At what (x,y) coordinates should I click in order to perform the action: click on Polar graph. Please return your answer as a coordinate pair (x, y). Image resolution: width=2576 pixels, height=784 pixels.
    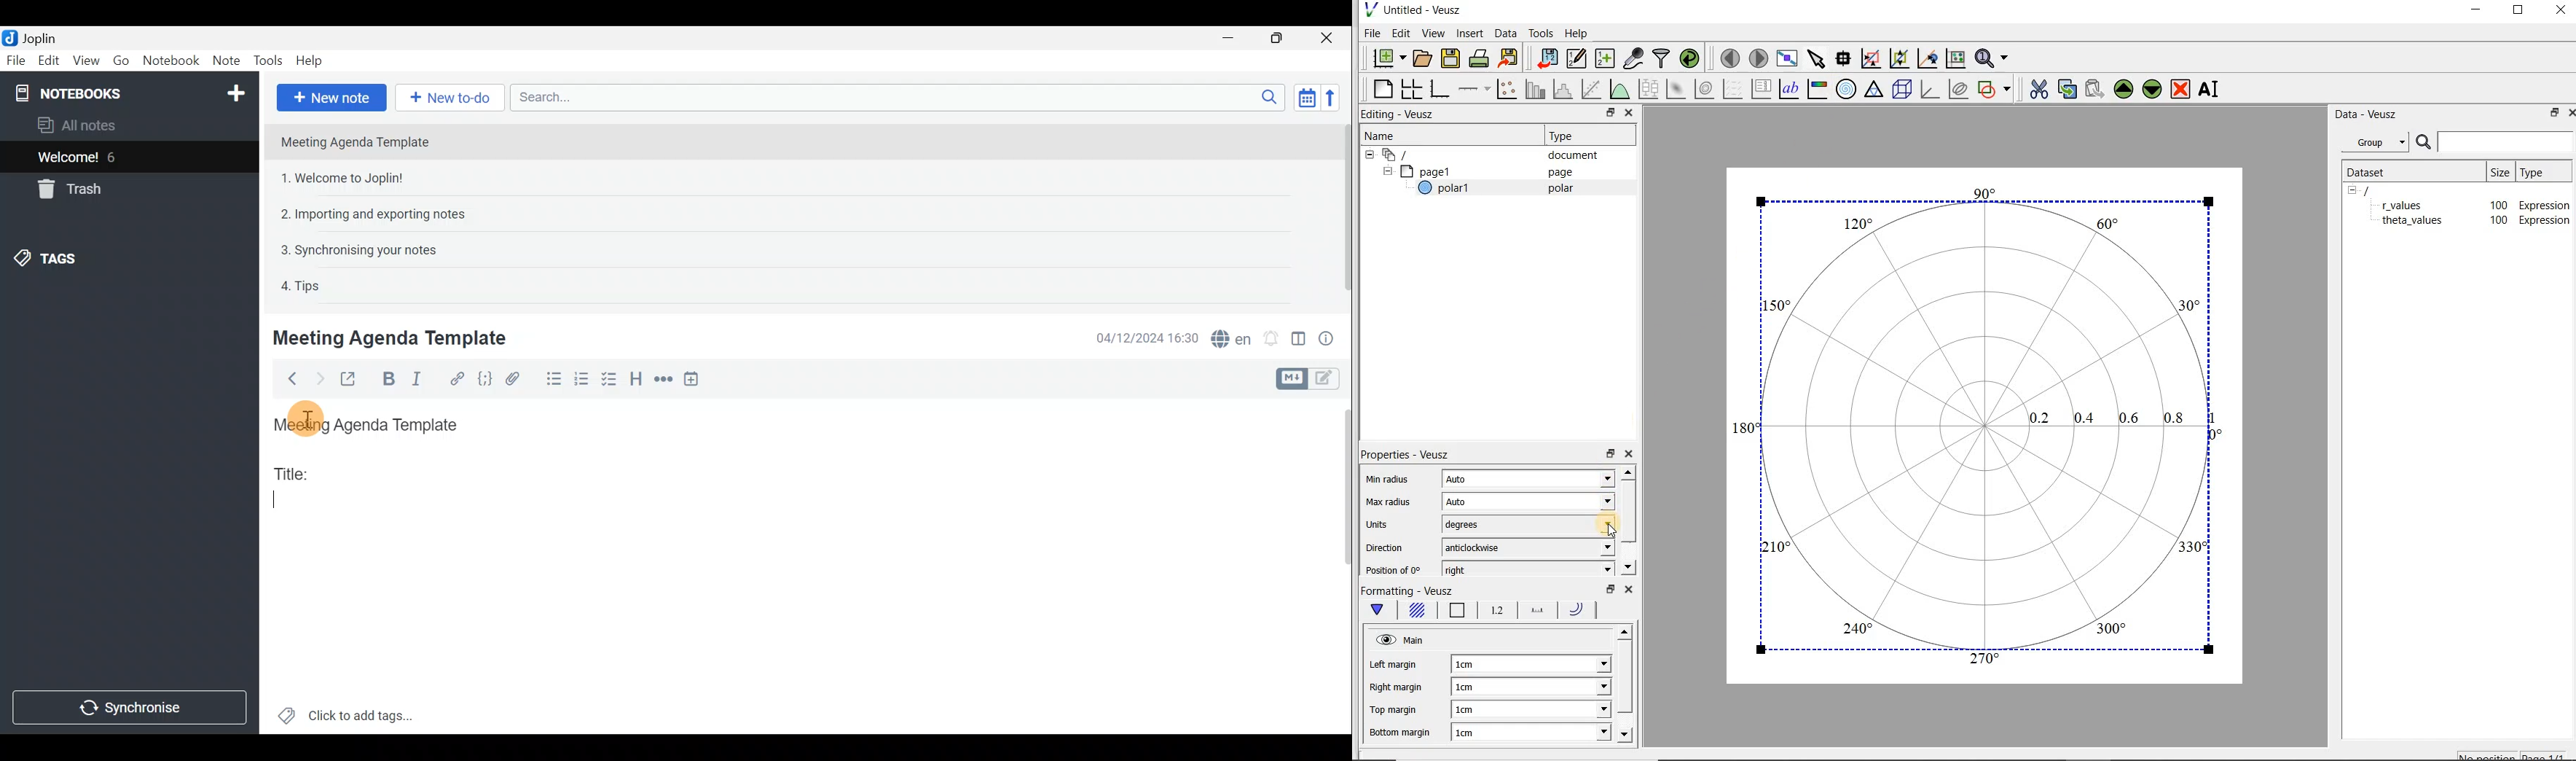
    Looking at the image, I should click on (1984, 431).